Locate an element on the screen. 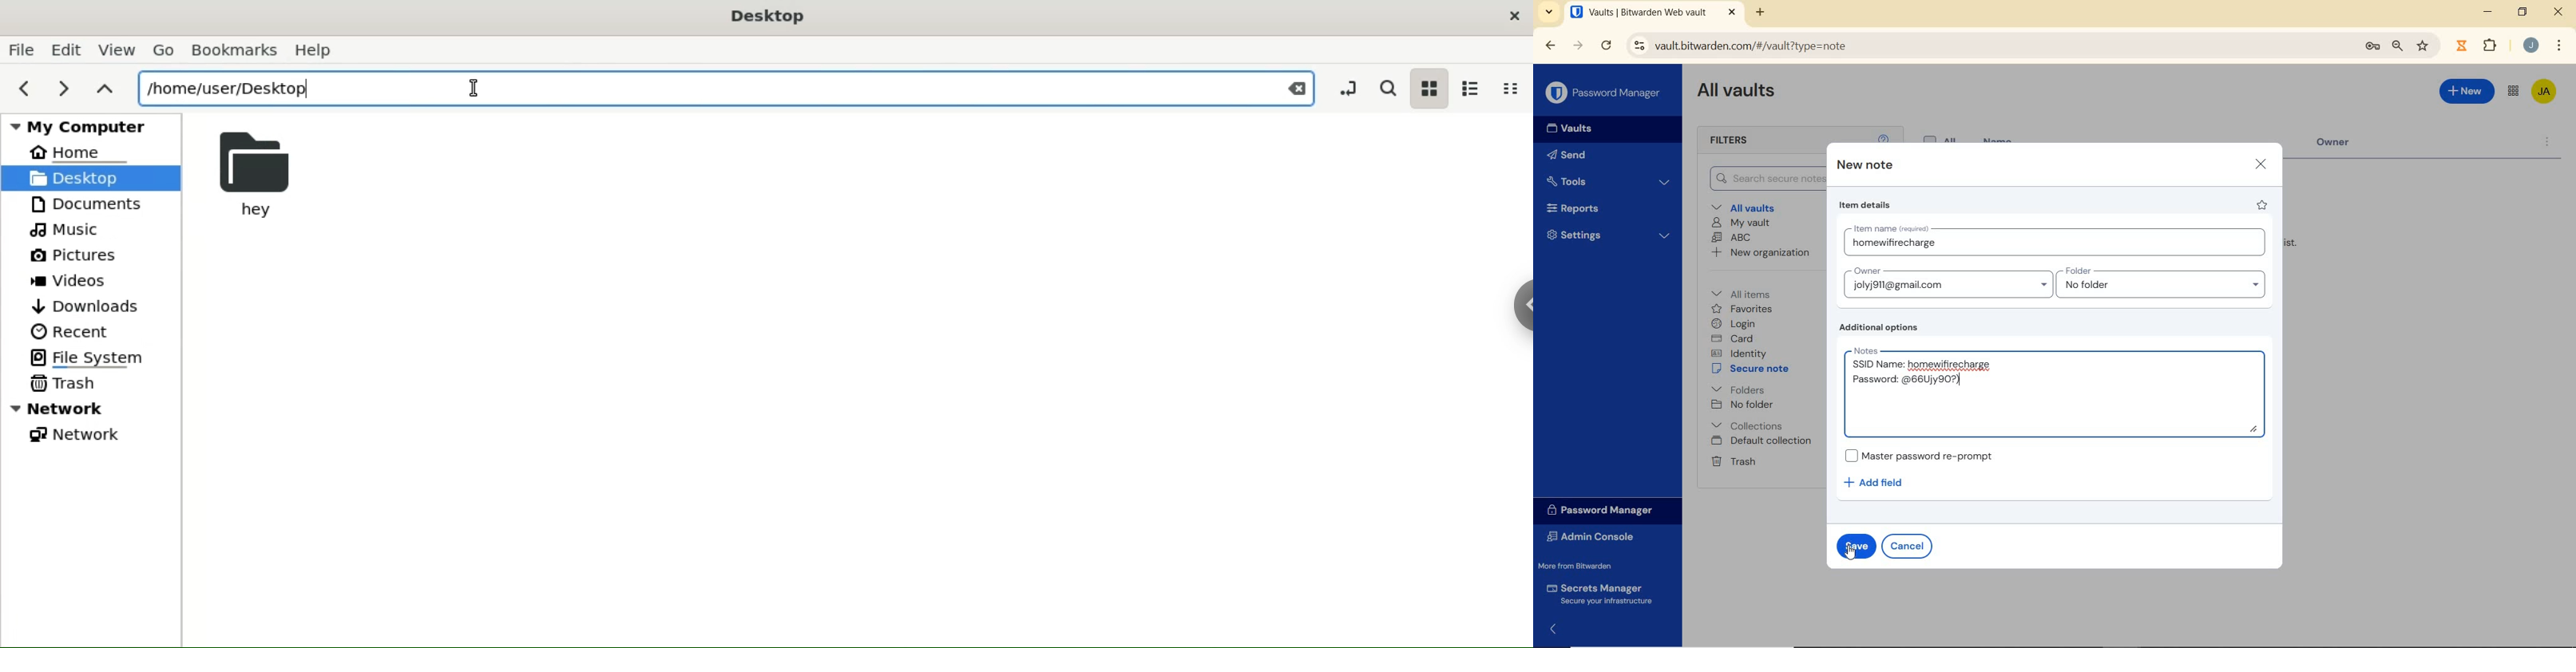  Desktop is located at coordinates (768, 18).